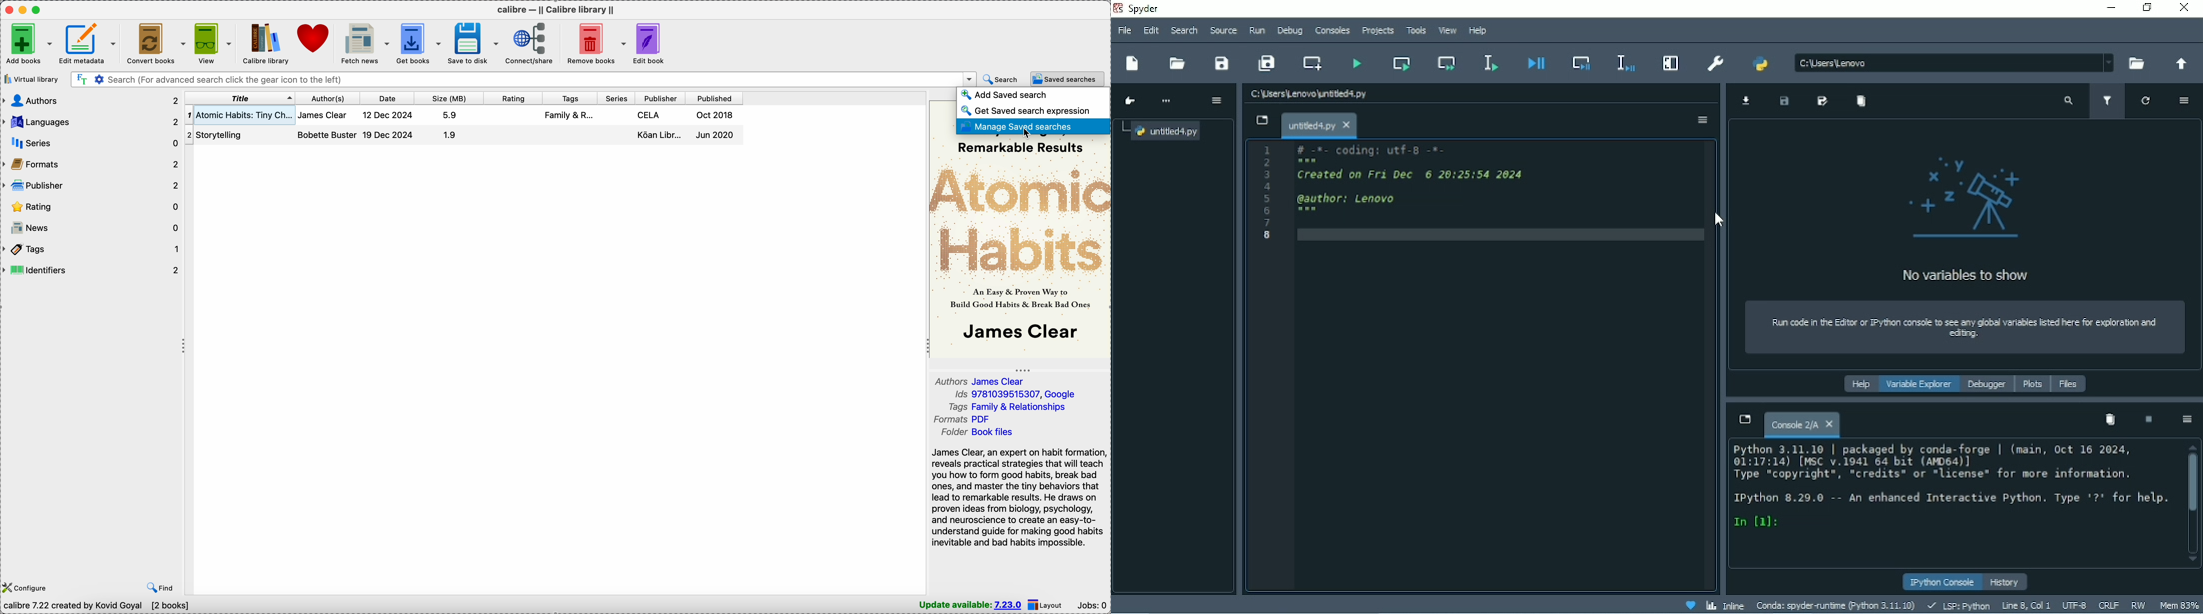 The image size is (2212, 616). I want to click on add books, so click(28, 43).